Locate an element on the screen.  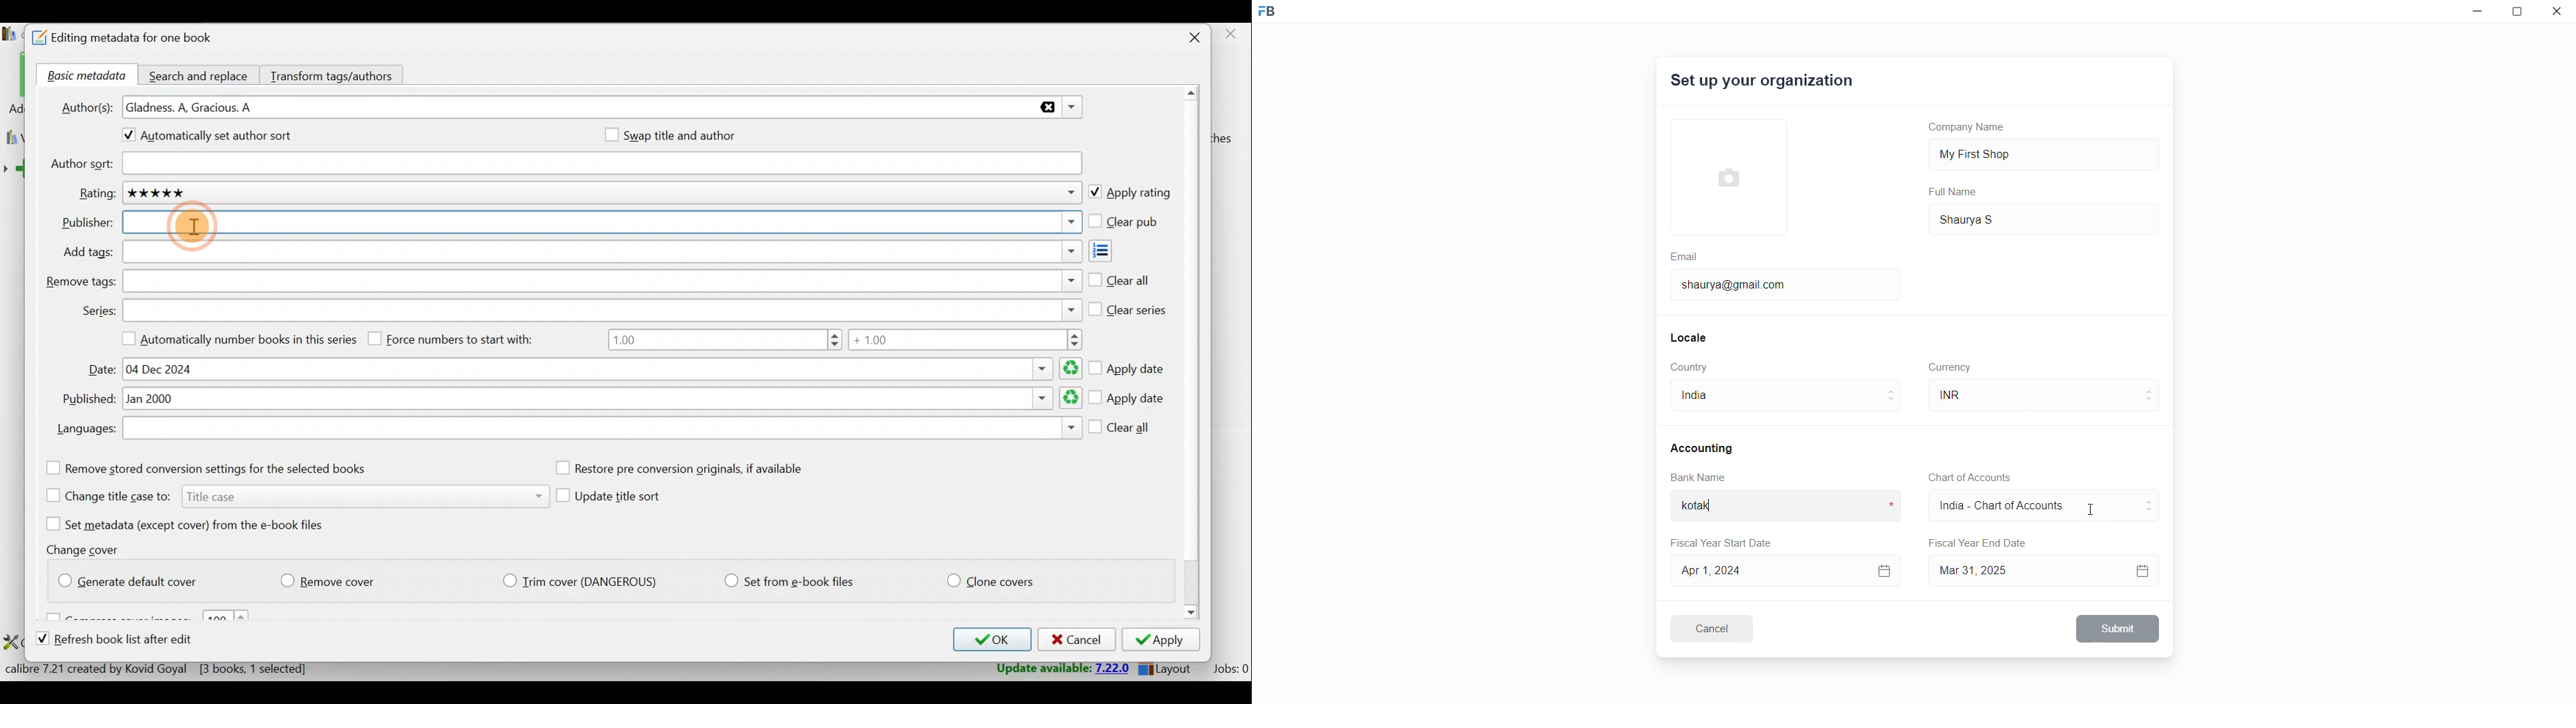
Add tags is located at coordinates (1112, 251).